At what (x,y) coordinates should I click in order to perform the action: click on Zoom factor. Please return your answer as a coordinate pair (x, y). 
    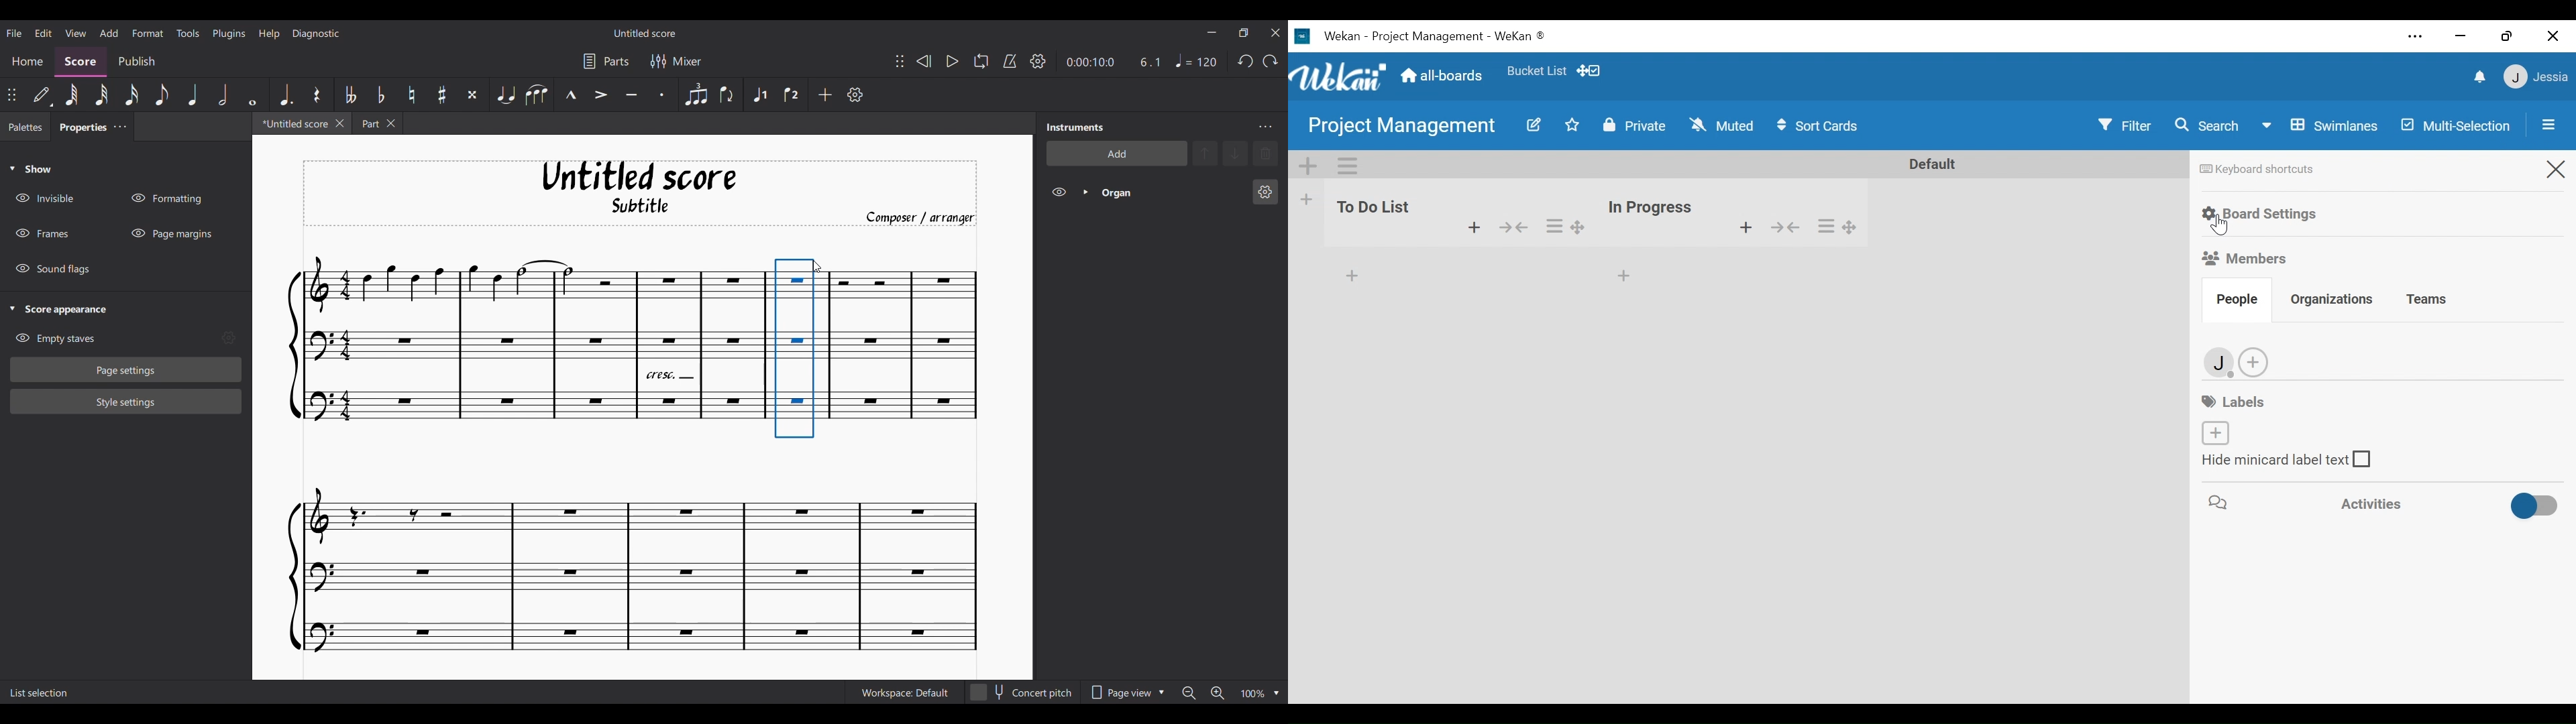
    Looking at the image, I should click on (1252, 694).